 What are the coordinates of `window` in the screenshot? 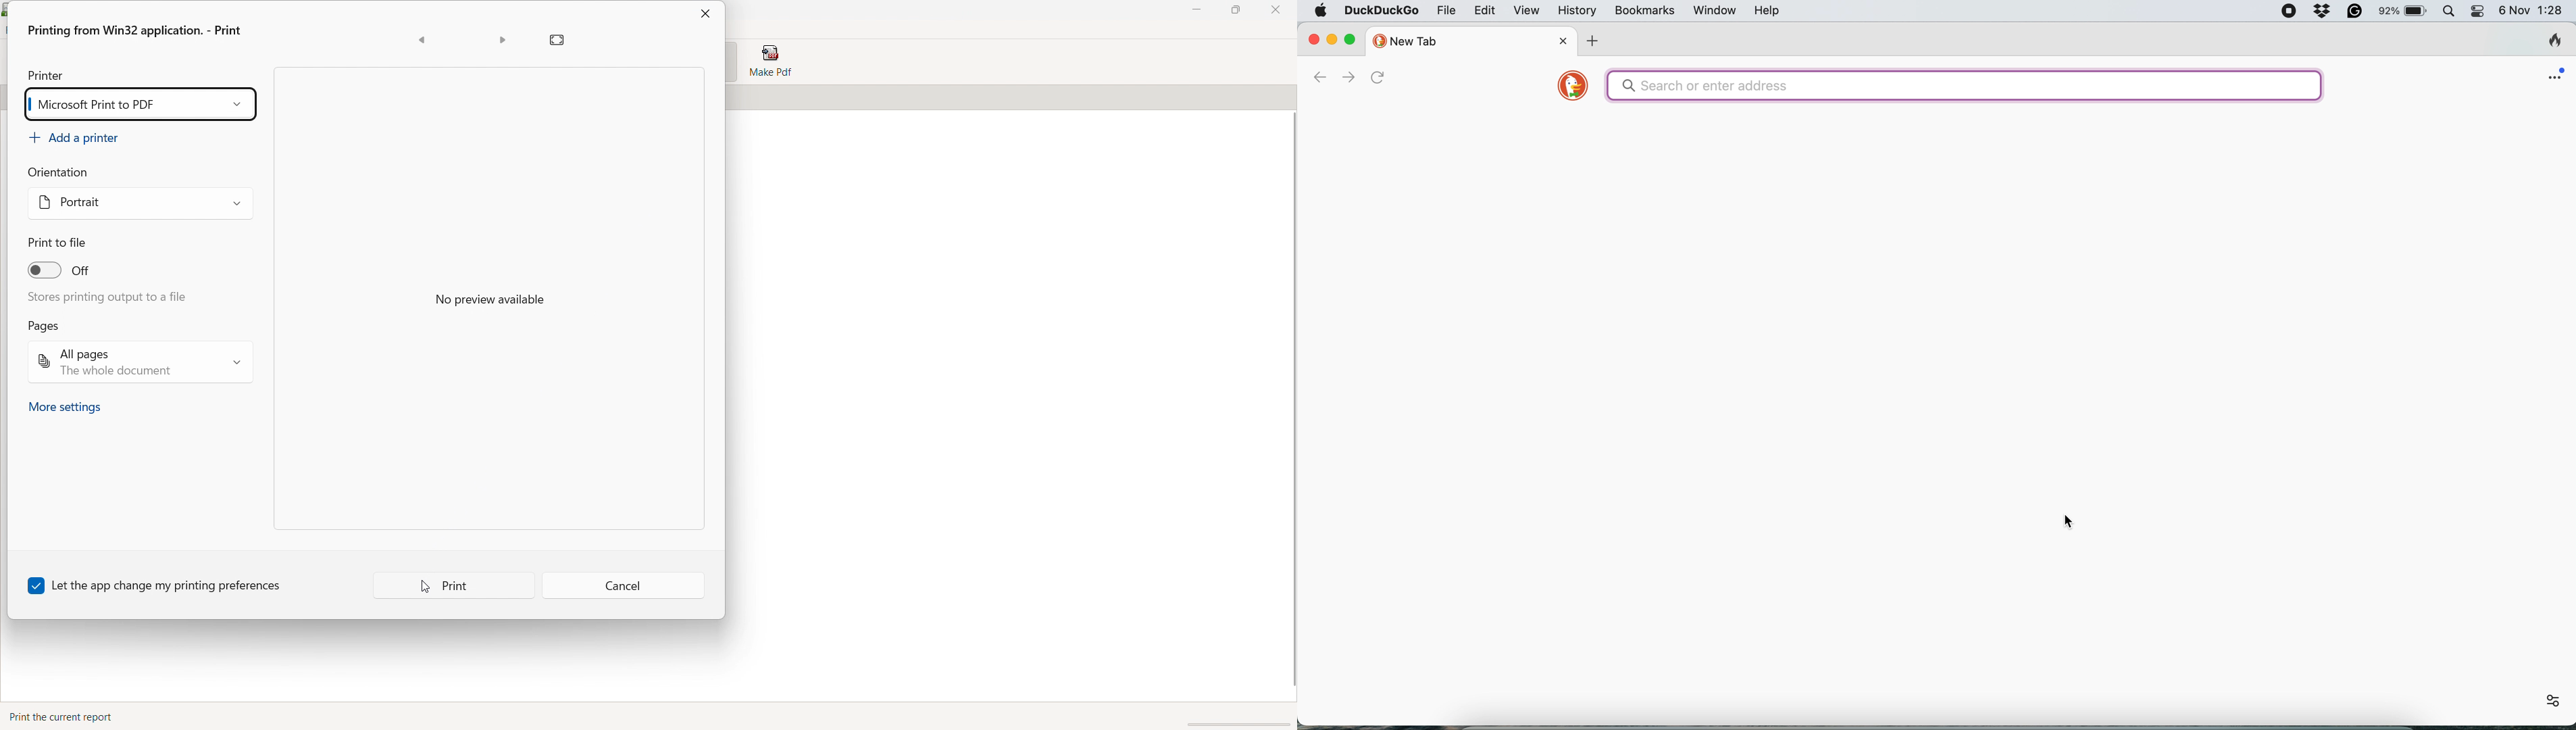 It's located at (1716, 12).